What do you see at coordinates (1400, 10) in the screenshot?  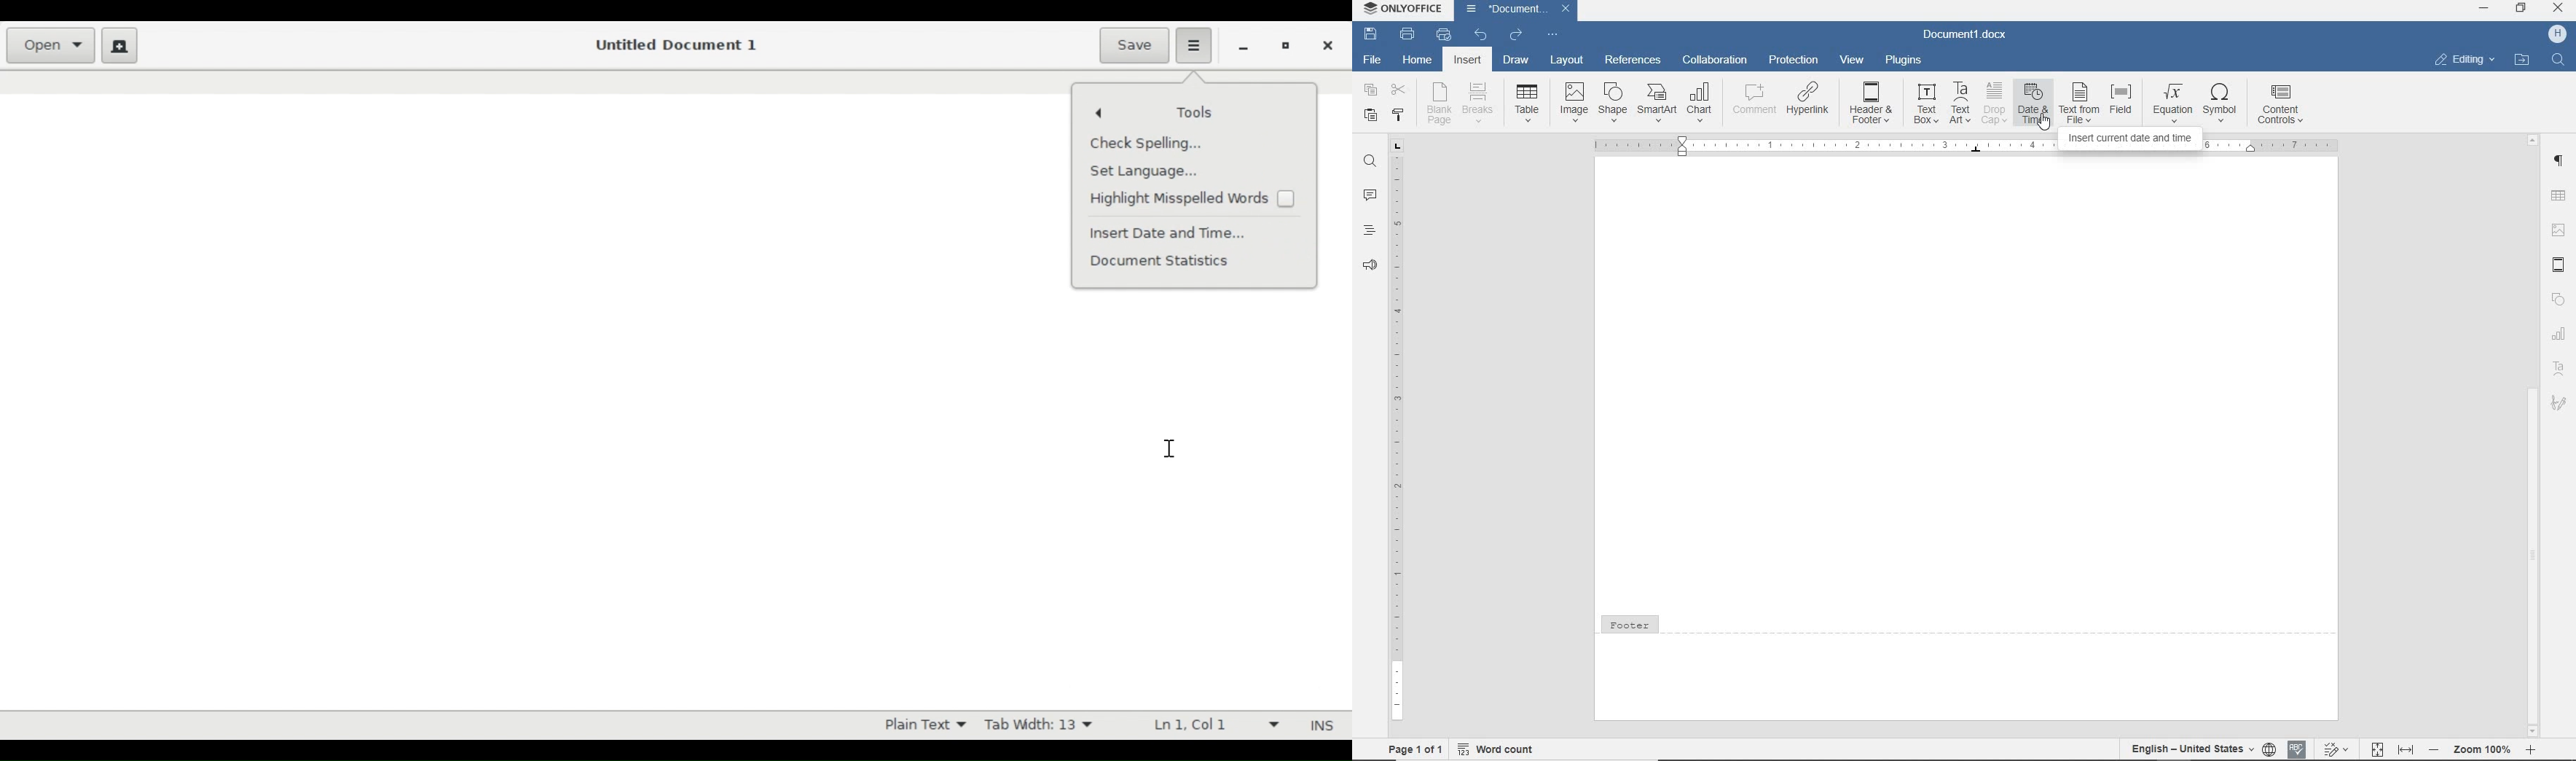 I see `ONLYOFFICE` at bounding box center [1400, 10].